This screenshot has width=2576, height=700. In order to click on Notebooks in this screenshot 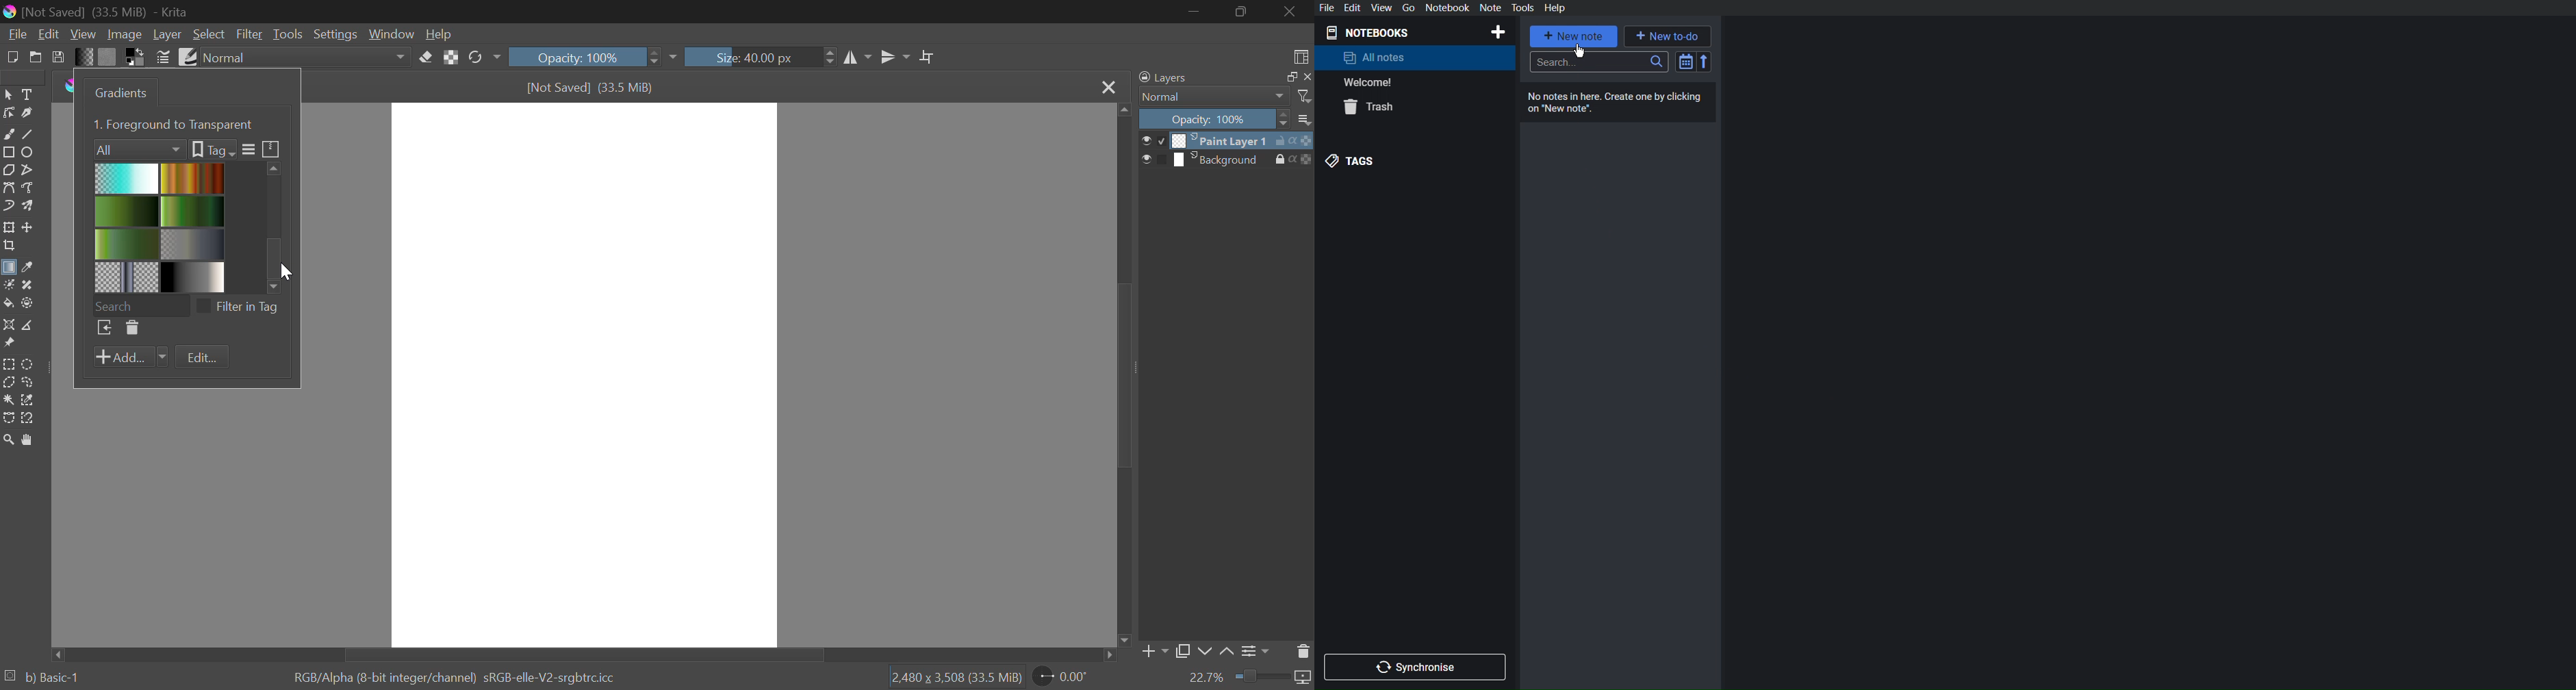, I will do `click(1374, 32)`.